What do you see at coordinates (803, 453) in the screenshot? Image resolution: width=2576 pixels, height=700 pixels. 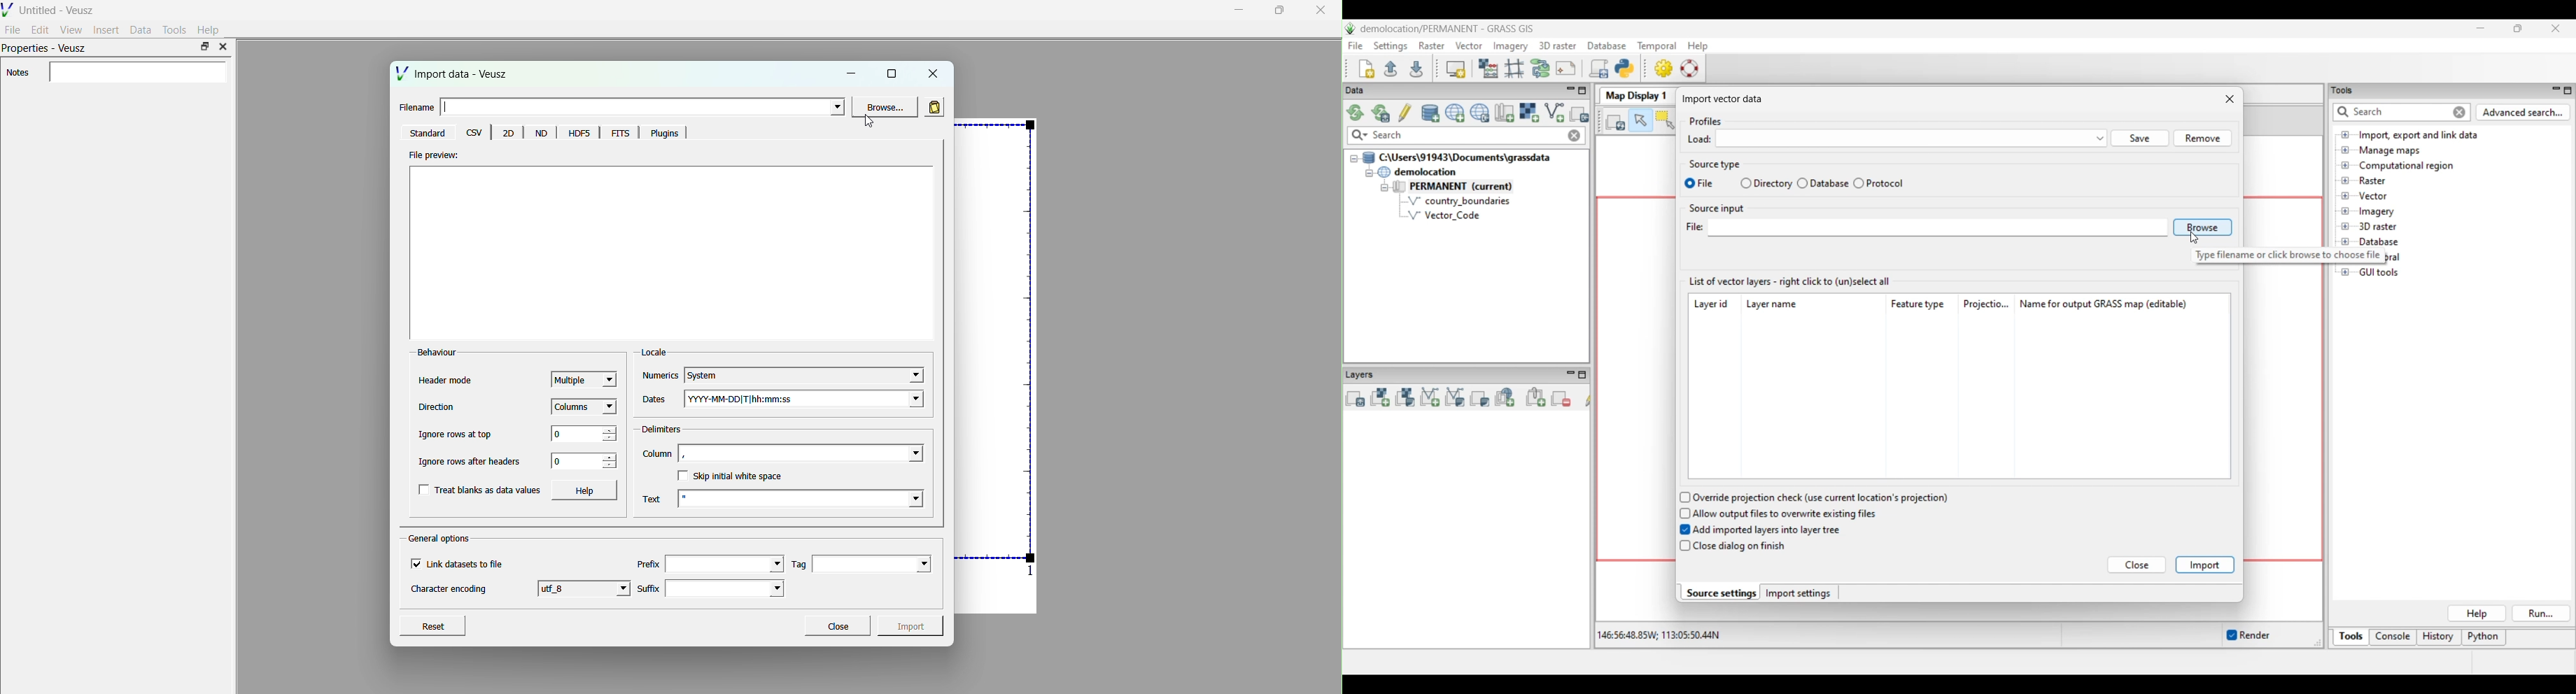 I see `column field` at bounding box center [803, 453].